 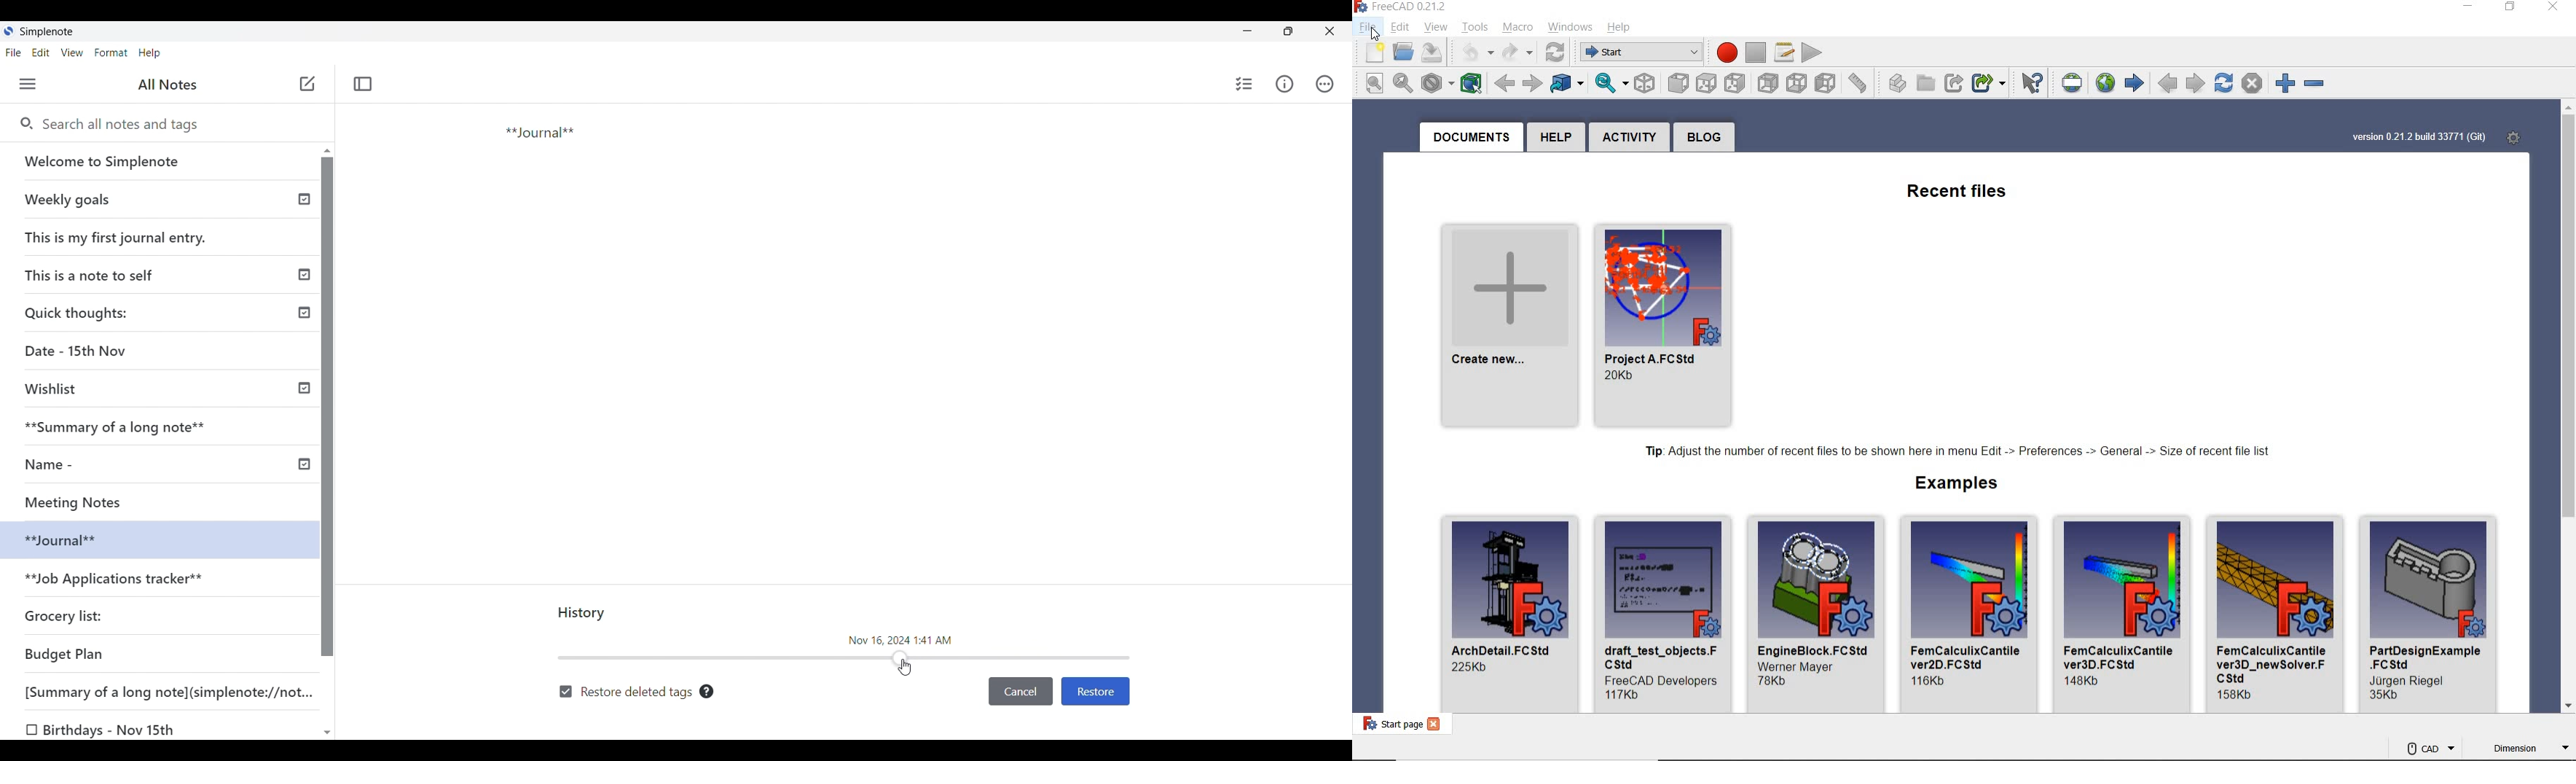 What do you see at coordinates (2273, 663) in the screenshot?
I see `name` at bounding box center [2273, 663].